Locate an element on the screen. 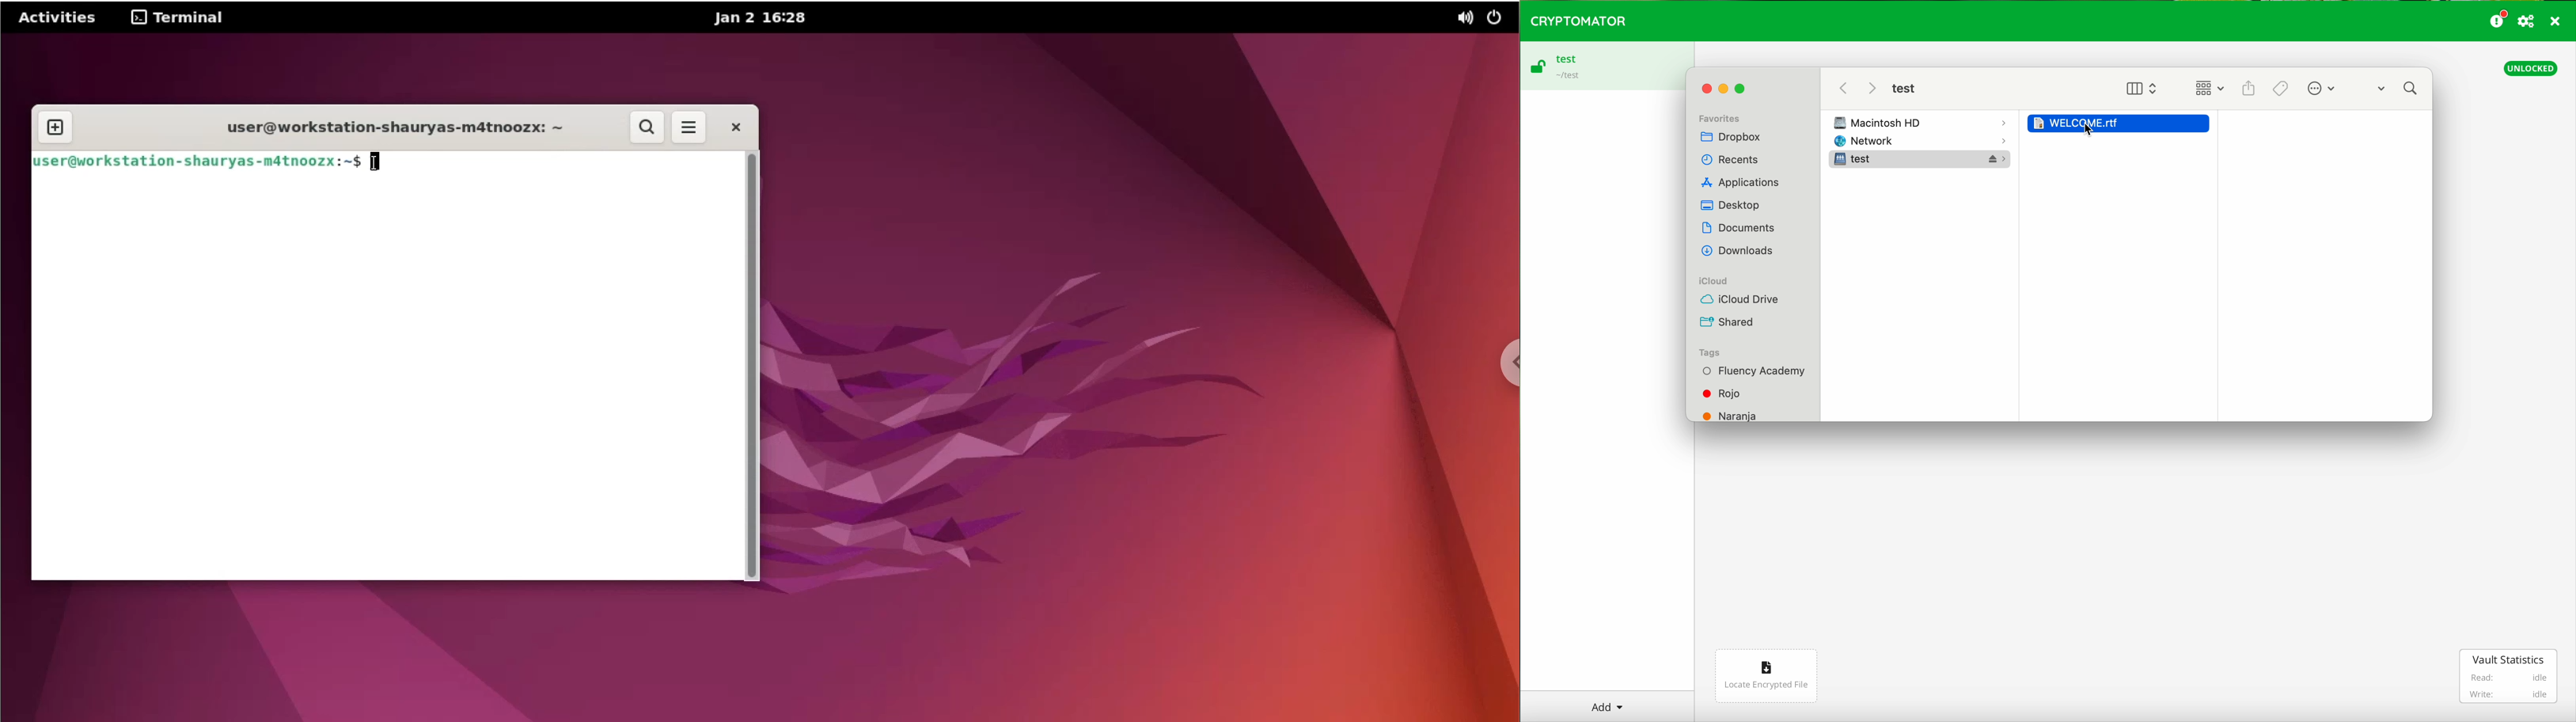 The width and height of the screenshot is (2576, 728). Downloads is located at coordinates (1738, 250).